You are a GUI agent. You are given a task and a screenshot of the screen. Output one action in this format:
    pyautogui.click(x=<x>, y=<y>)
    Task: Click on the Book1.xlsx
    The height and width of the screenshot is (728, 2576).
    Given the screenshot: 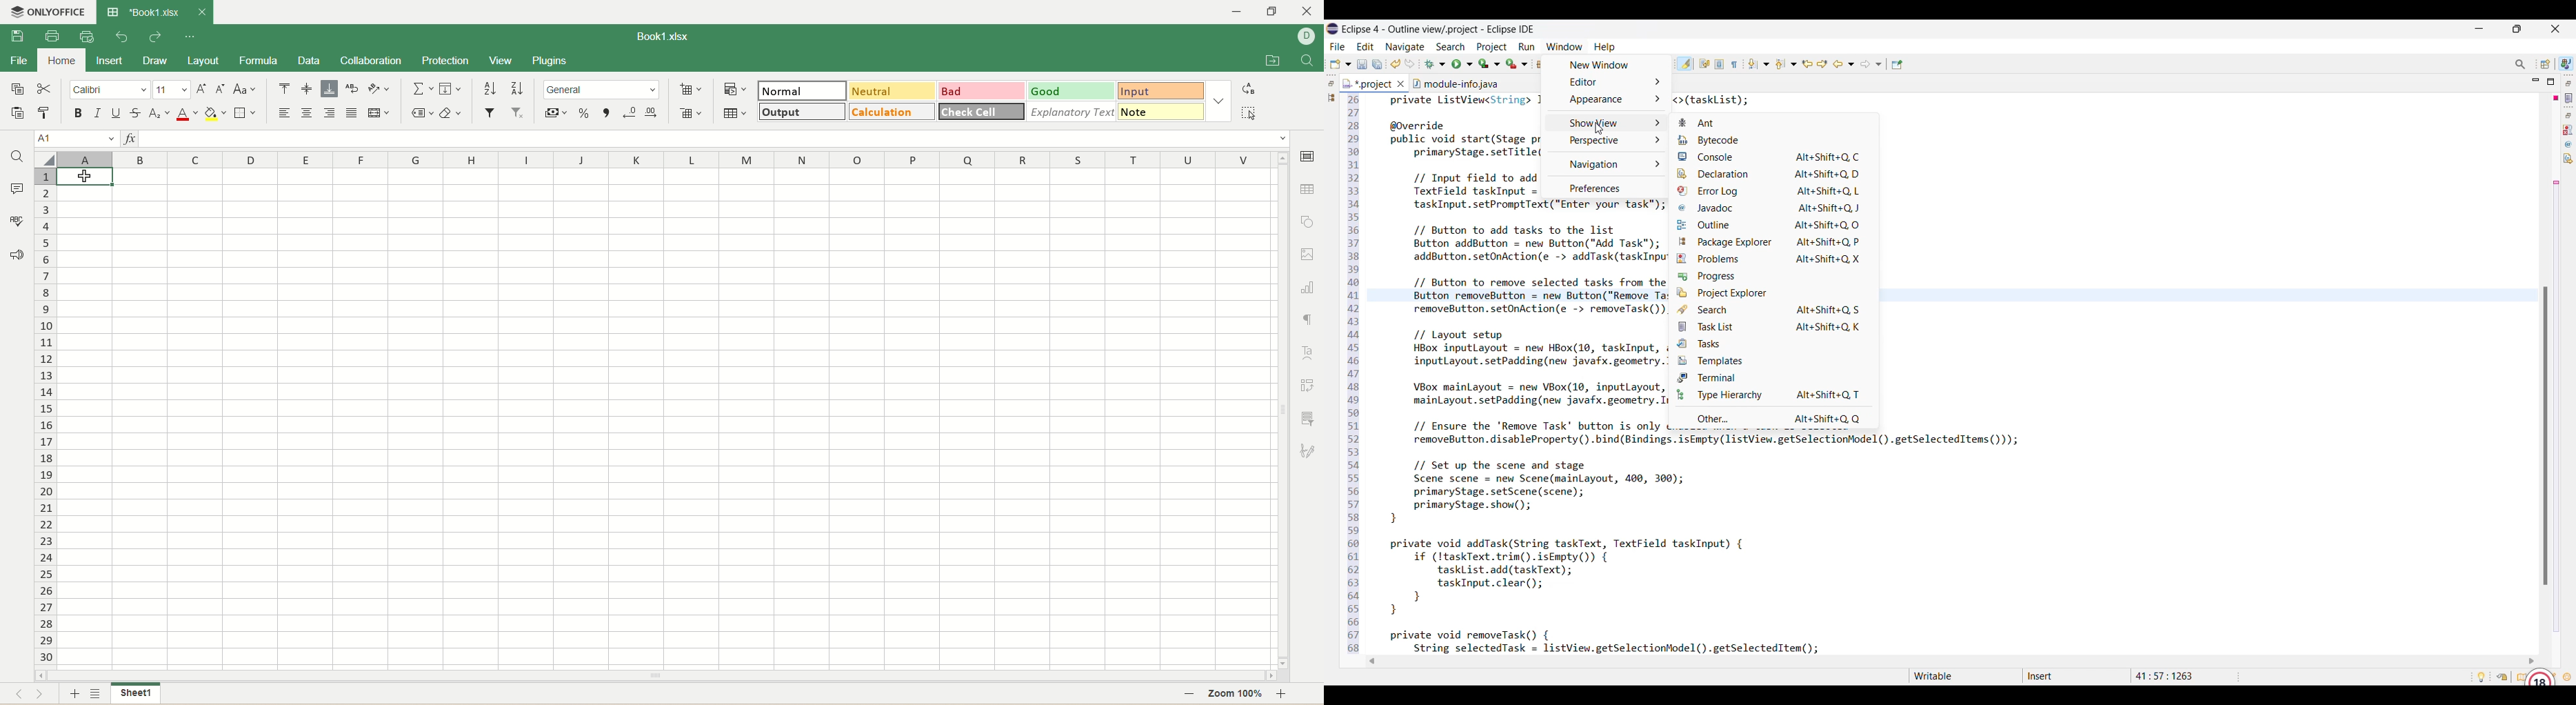 What is the action you would take?
    pyautogui.click(x=143, y=12)
    